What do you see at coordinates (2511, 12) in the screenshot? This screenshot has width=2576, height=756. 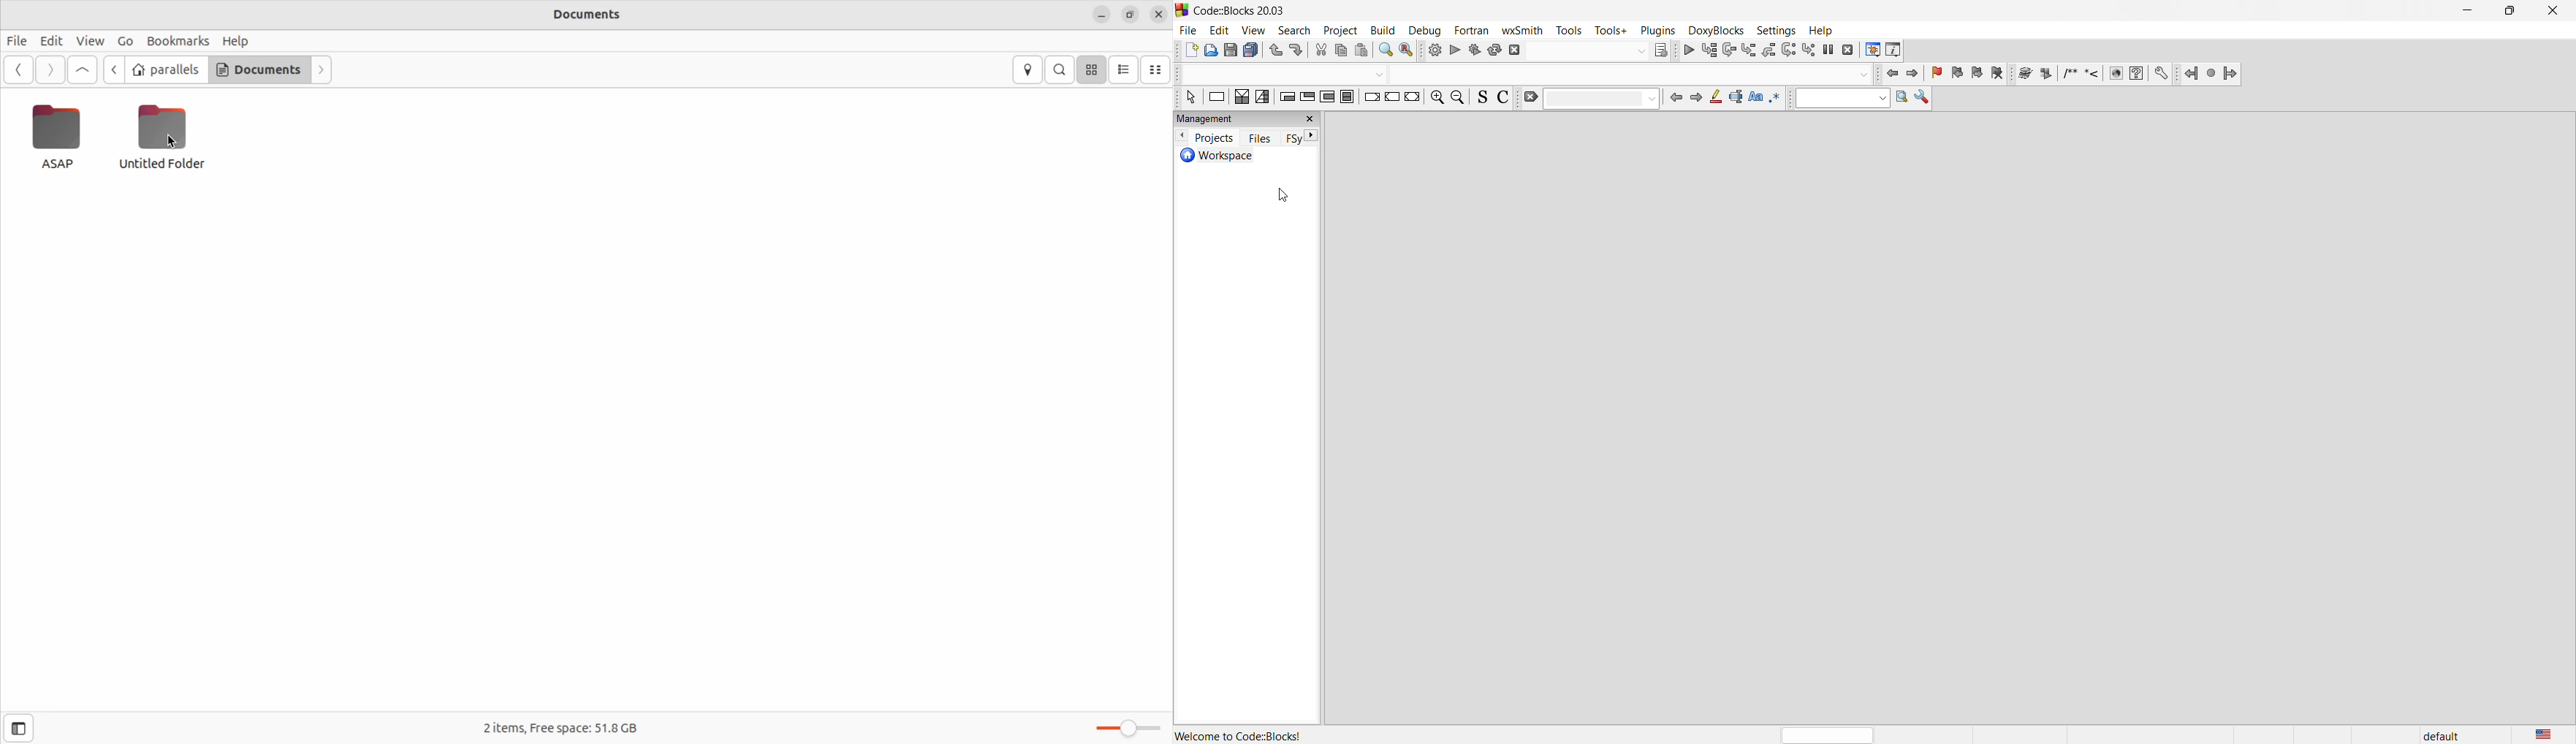 I see `maximize` at bounding box center [2511, 12].